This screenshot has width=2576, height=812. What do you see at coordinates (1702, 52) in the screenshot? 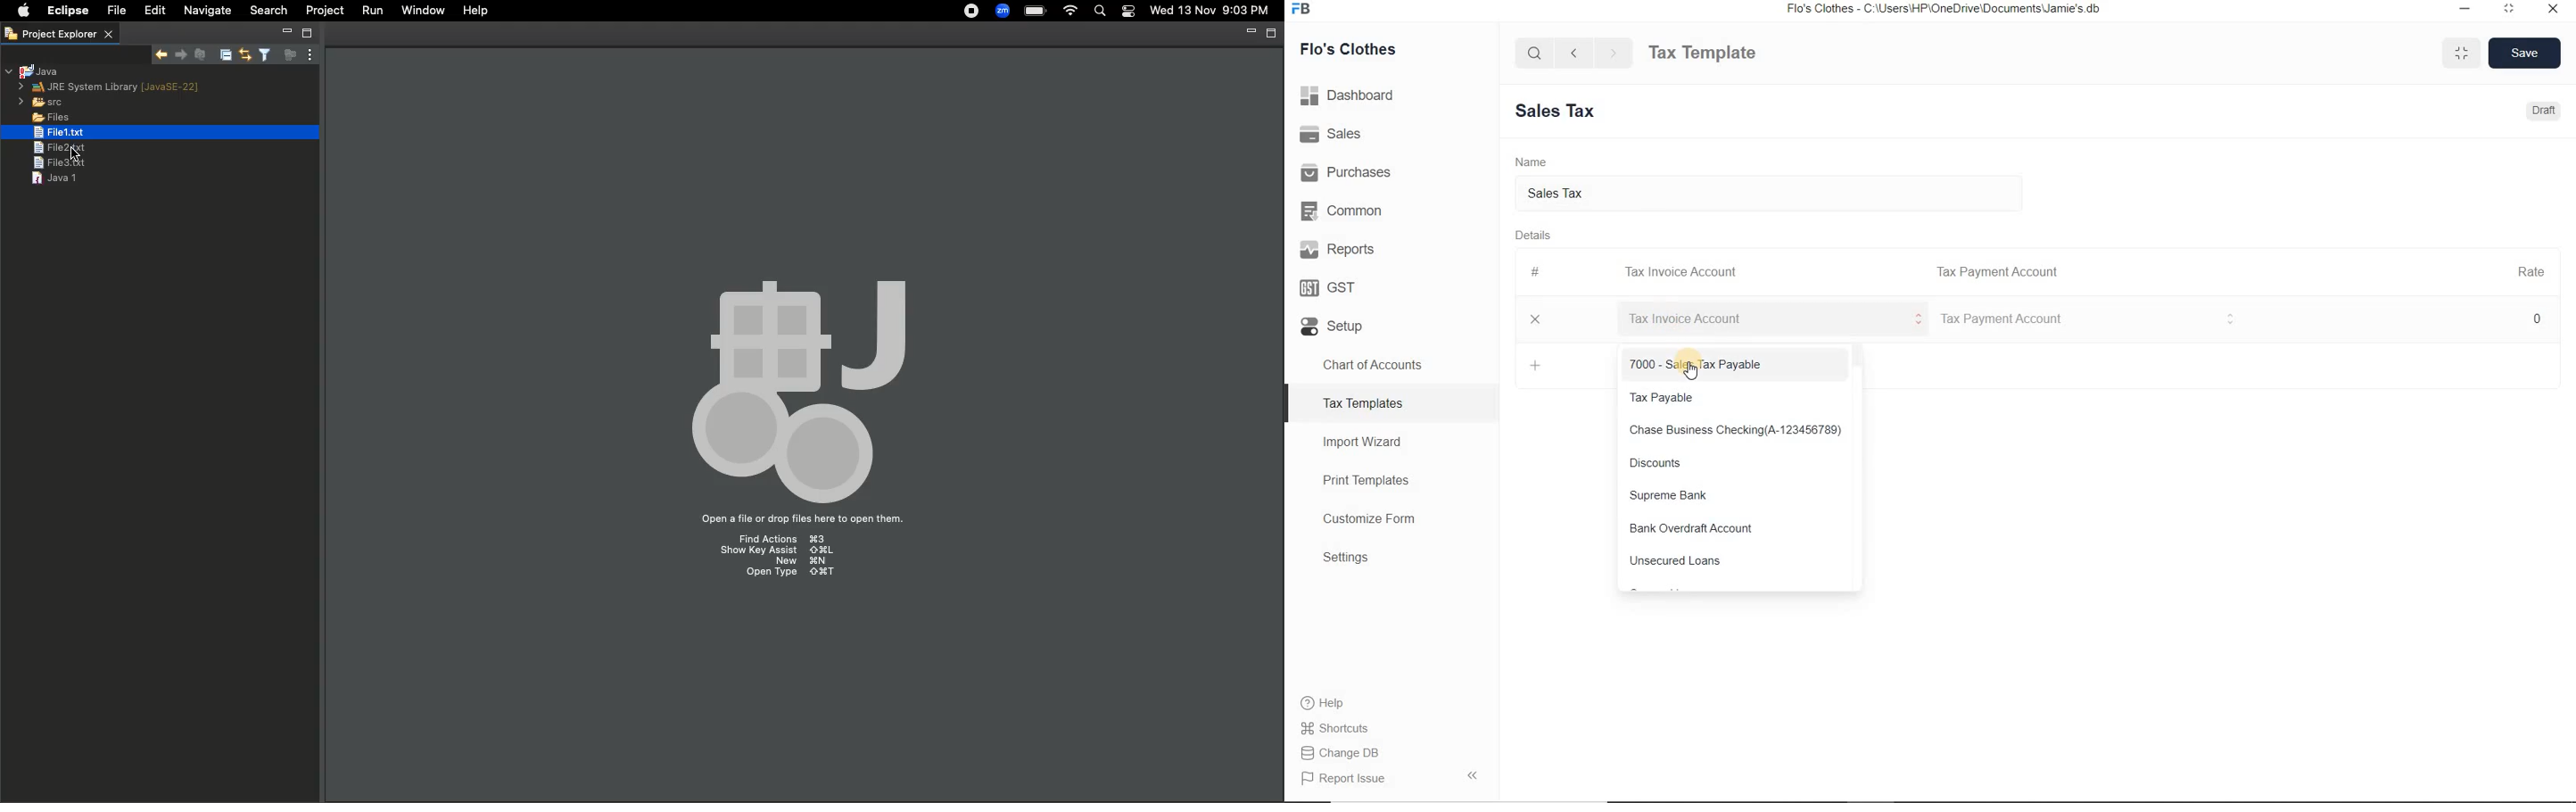
I see `Tax Template` at bounding box center [1702, 52].